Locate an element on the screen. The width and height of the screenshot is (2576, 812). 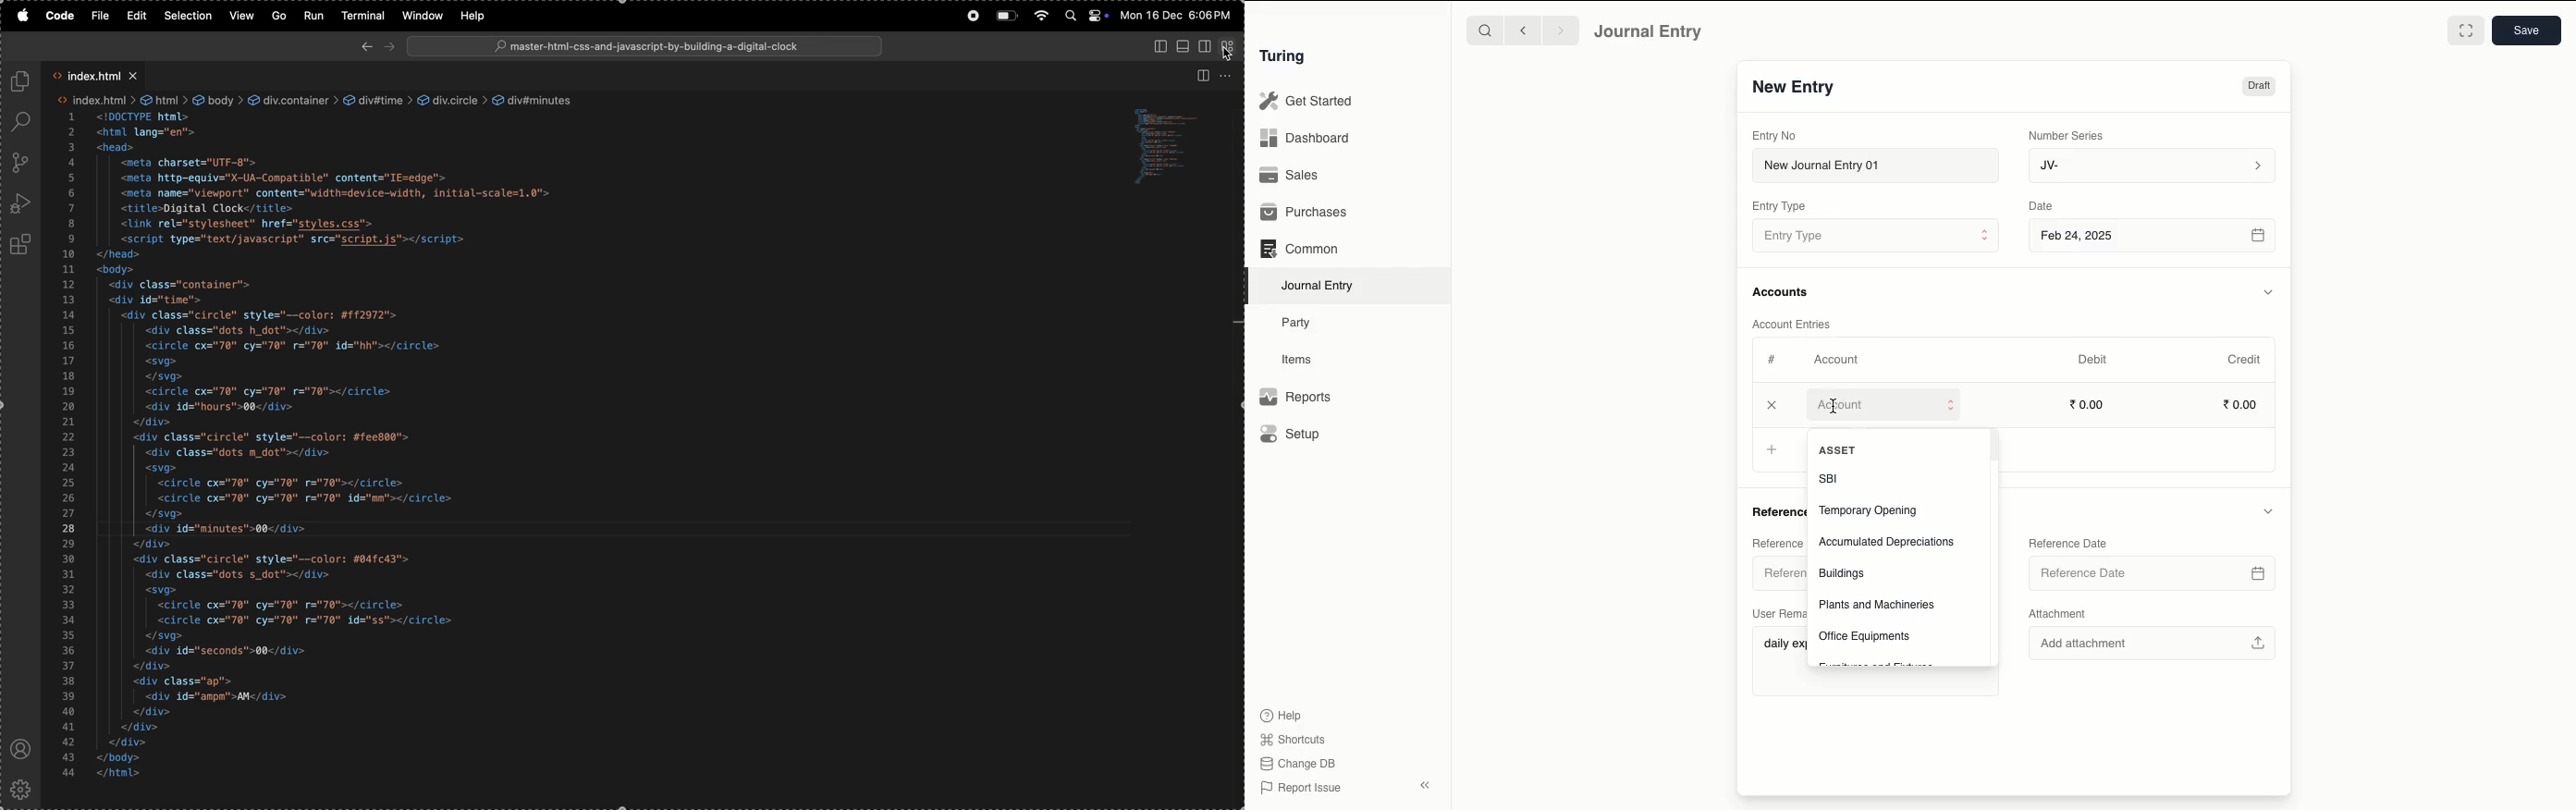
cursor is located at coordinates (1838, 405).